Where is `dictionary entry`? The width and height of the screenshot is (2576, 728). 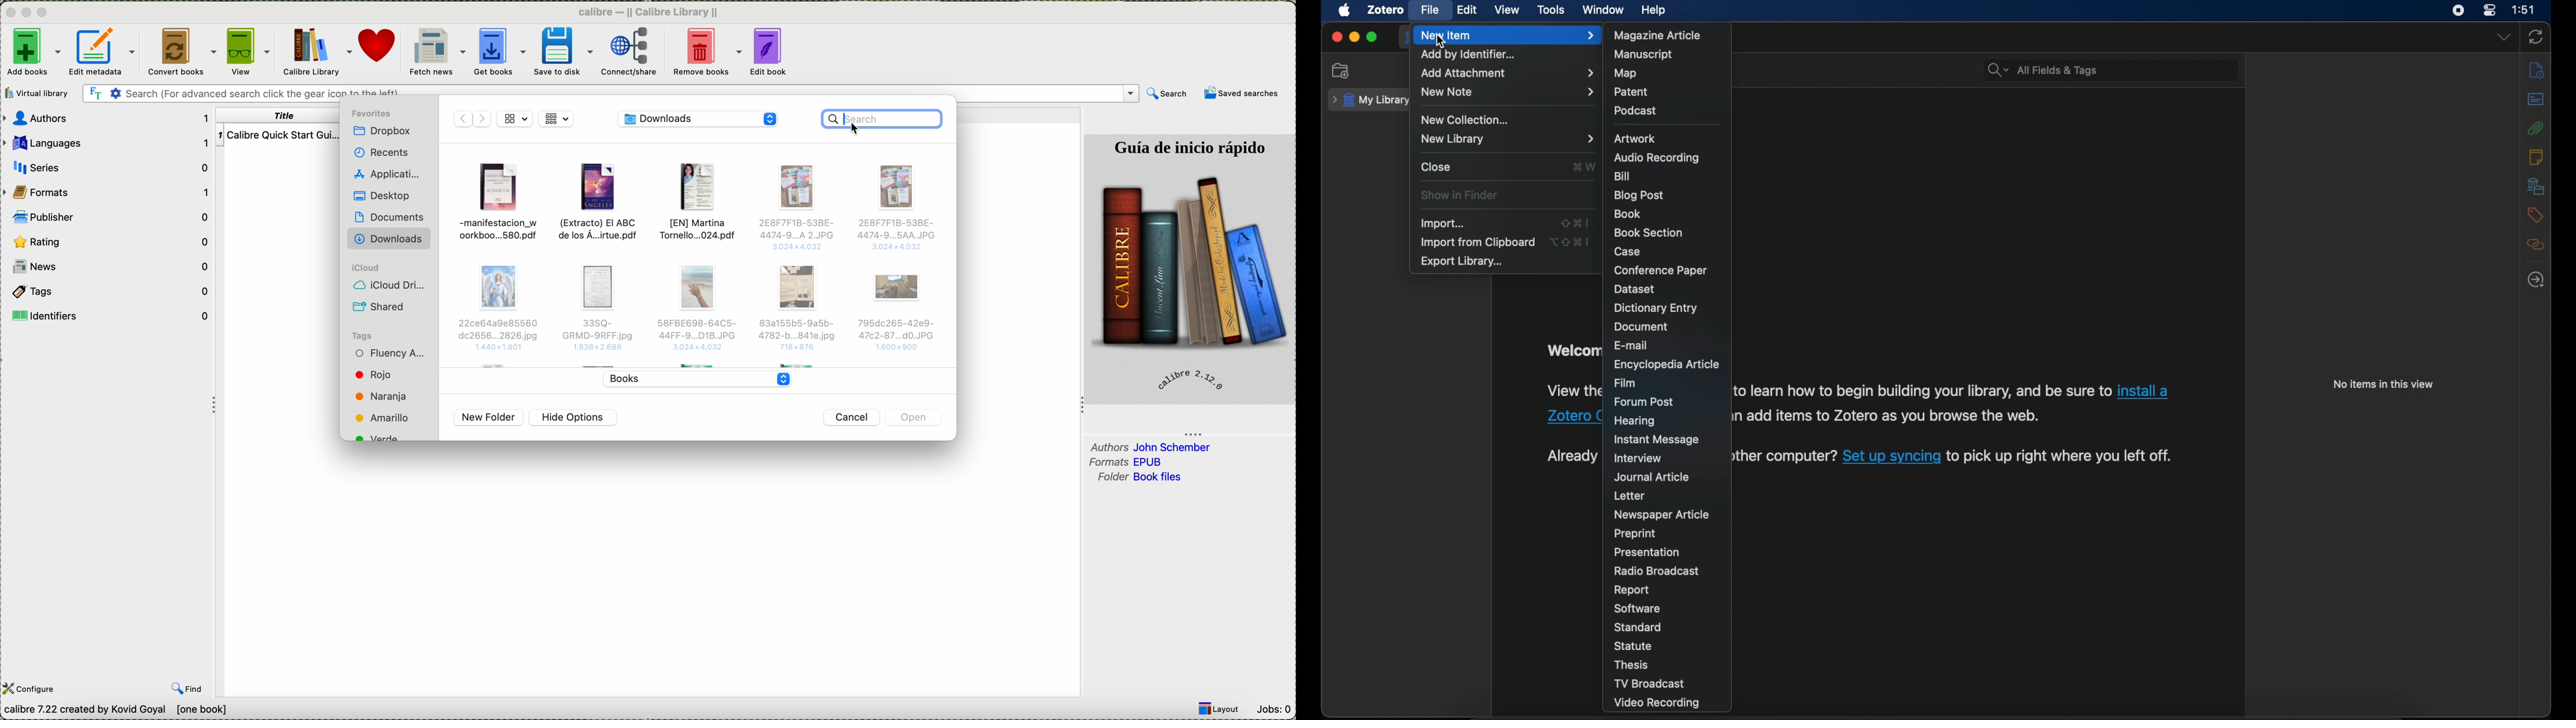
dictionary entry is located at coordinates (1655, 308).